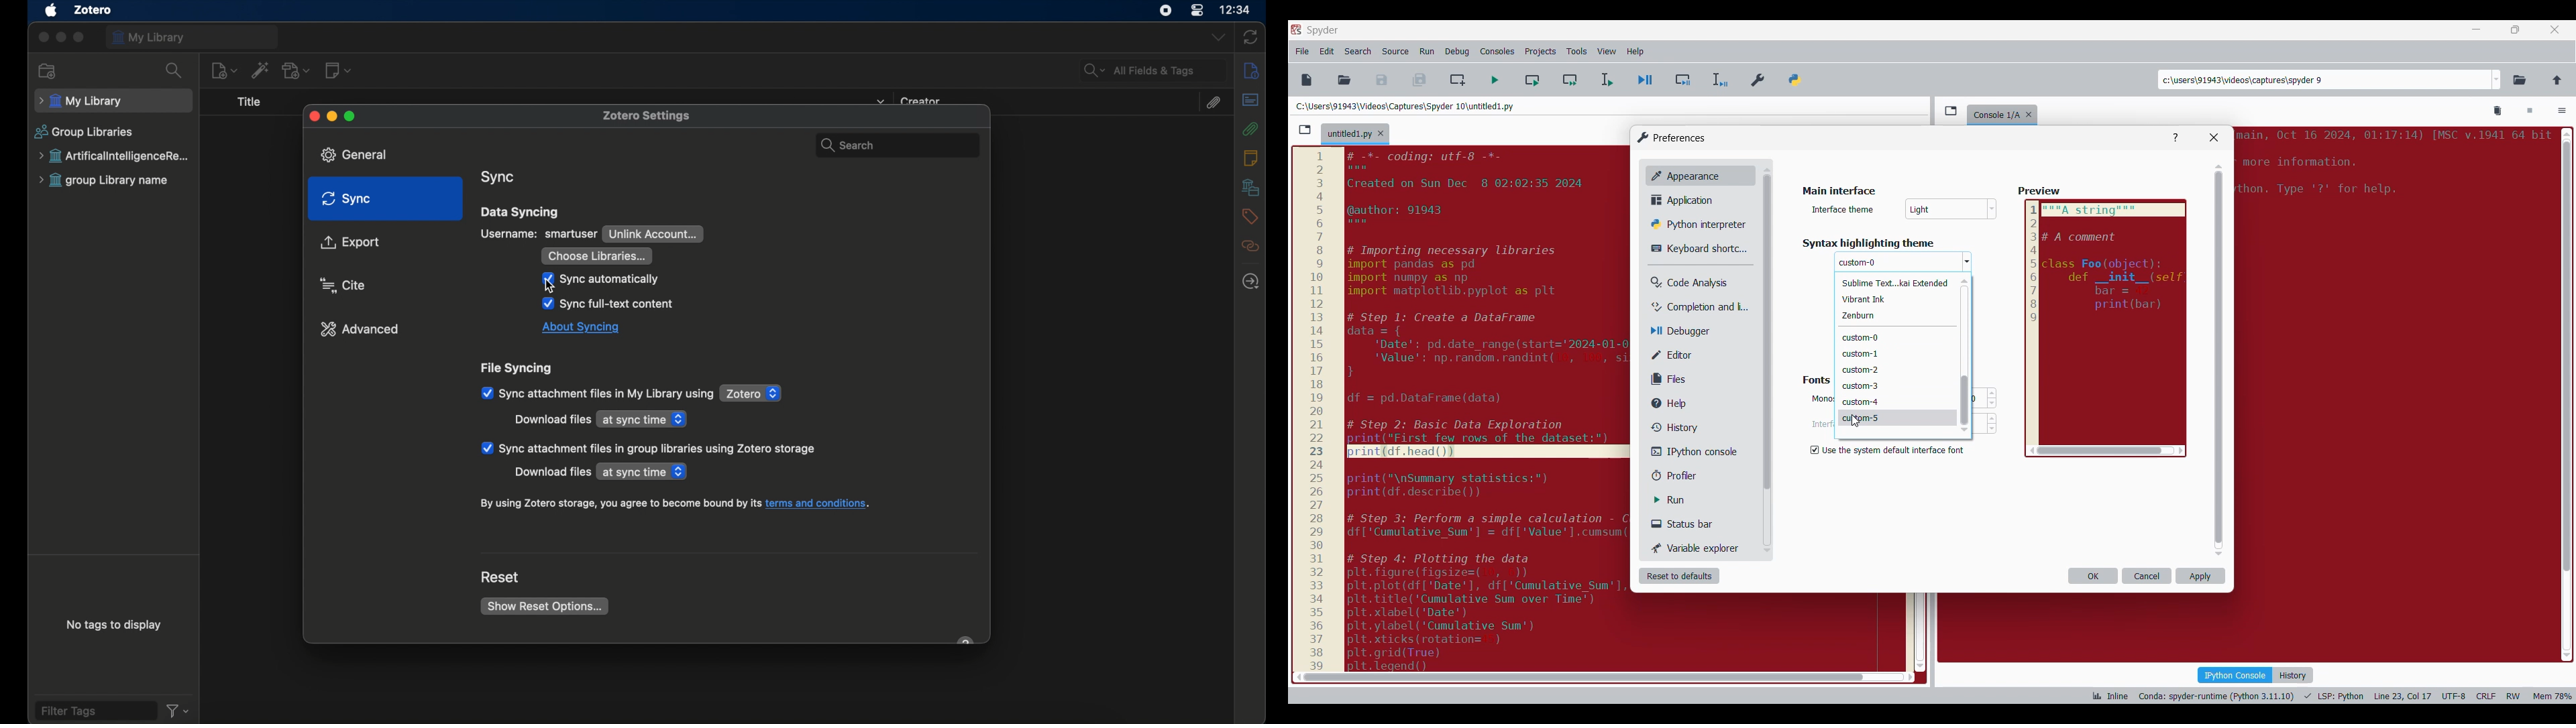 This screenshot has height=728, width=2576. What do you see at coordinates (84, 132) in the screenshot?
I see `group libraries` at bounding box center [84, 132].